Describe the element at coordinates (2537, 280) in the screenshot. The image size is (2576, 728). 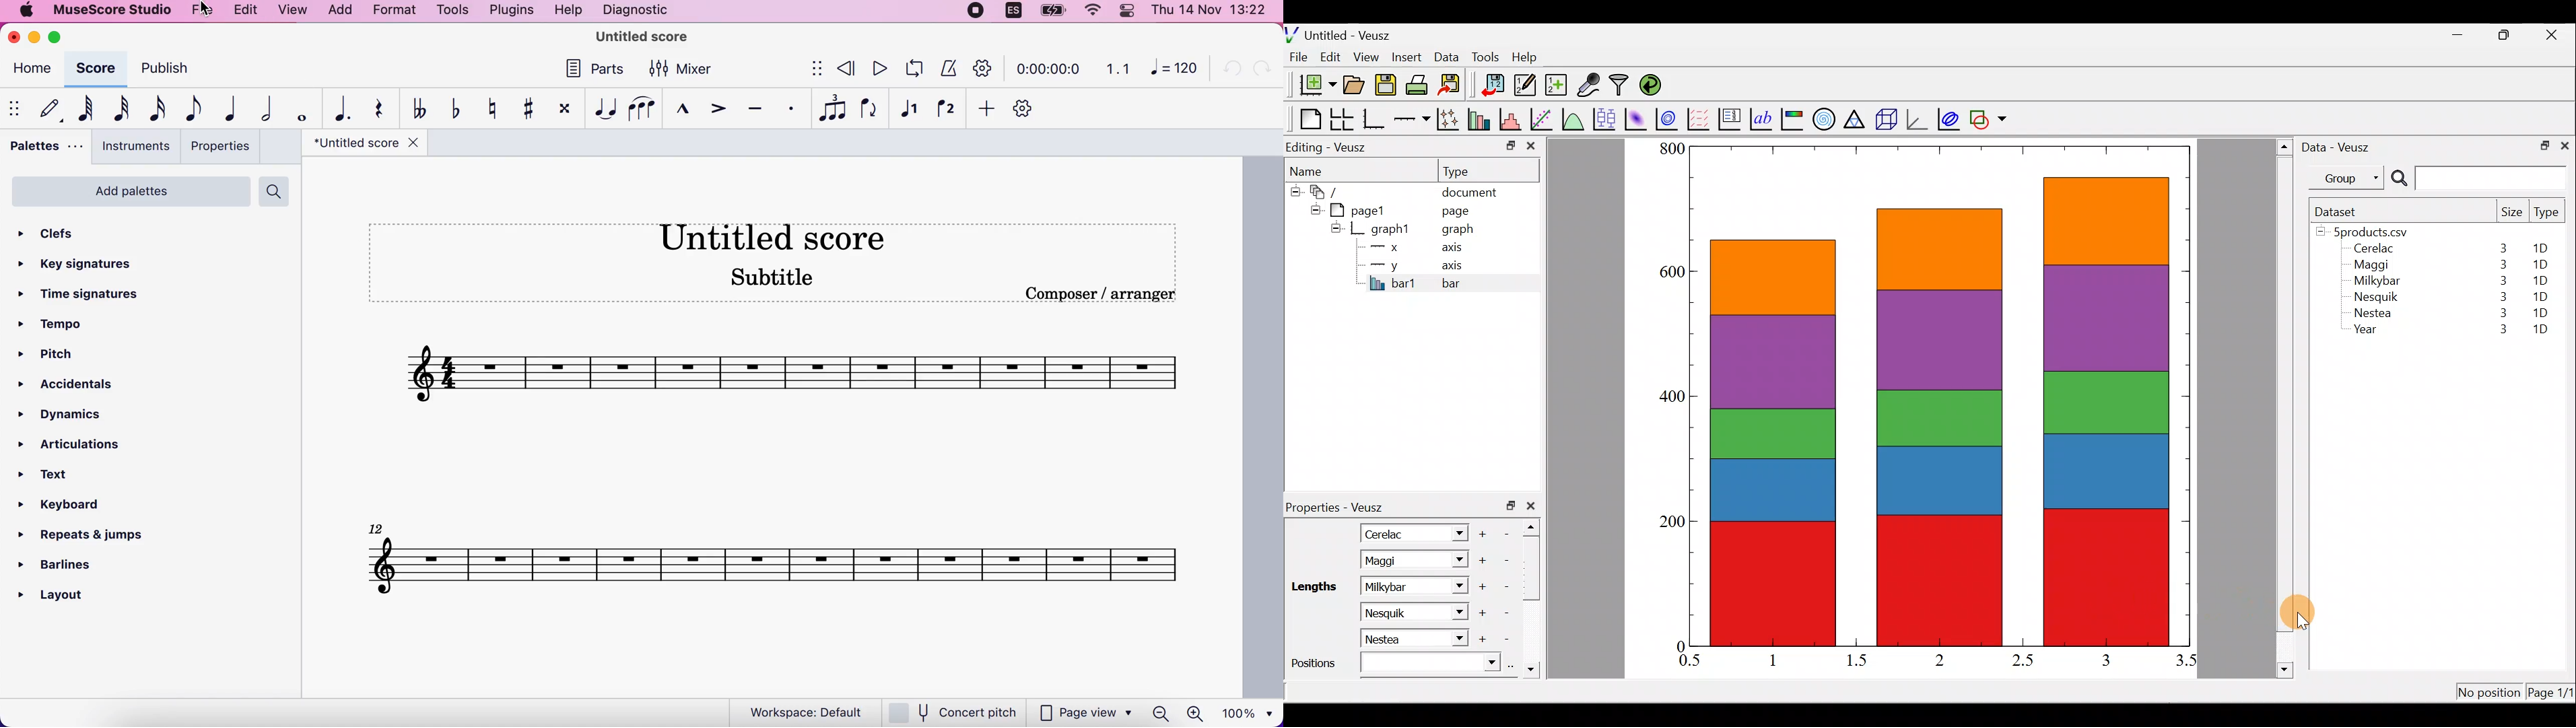
I see `1D` at that location.